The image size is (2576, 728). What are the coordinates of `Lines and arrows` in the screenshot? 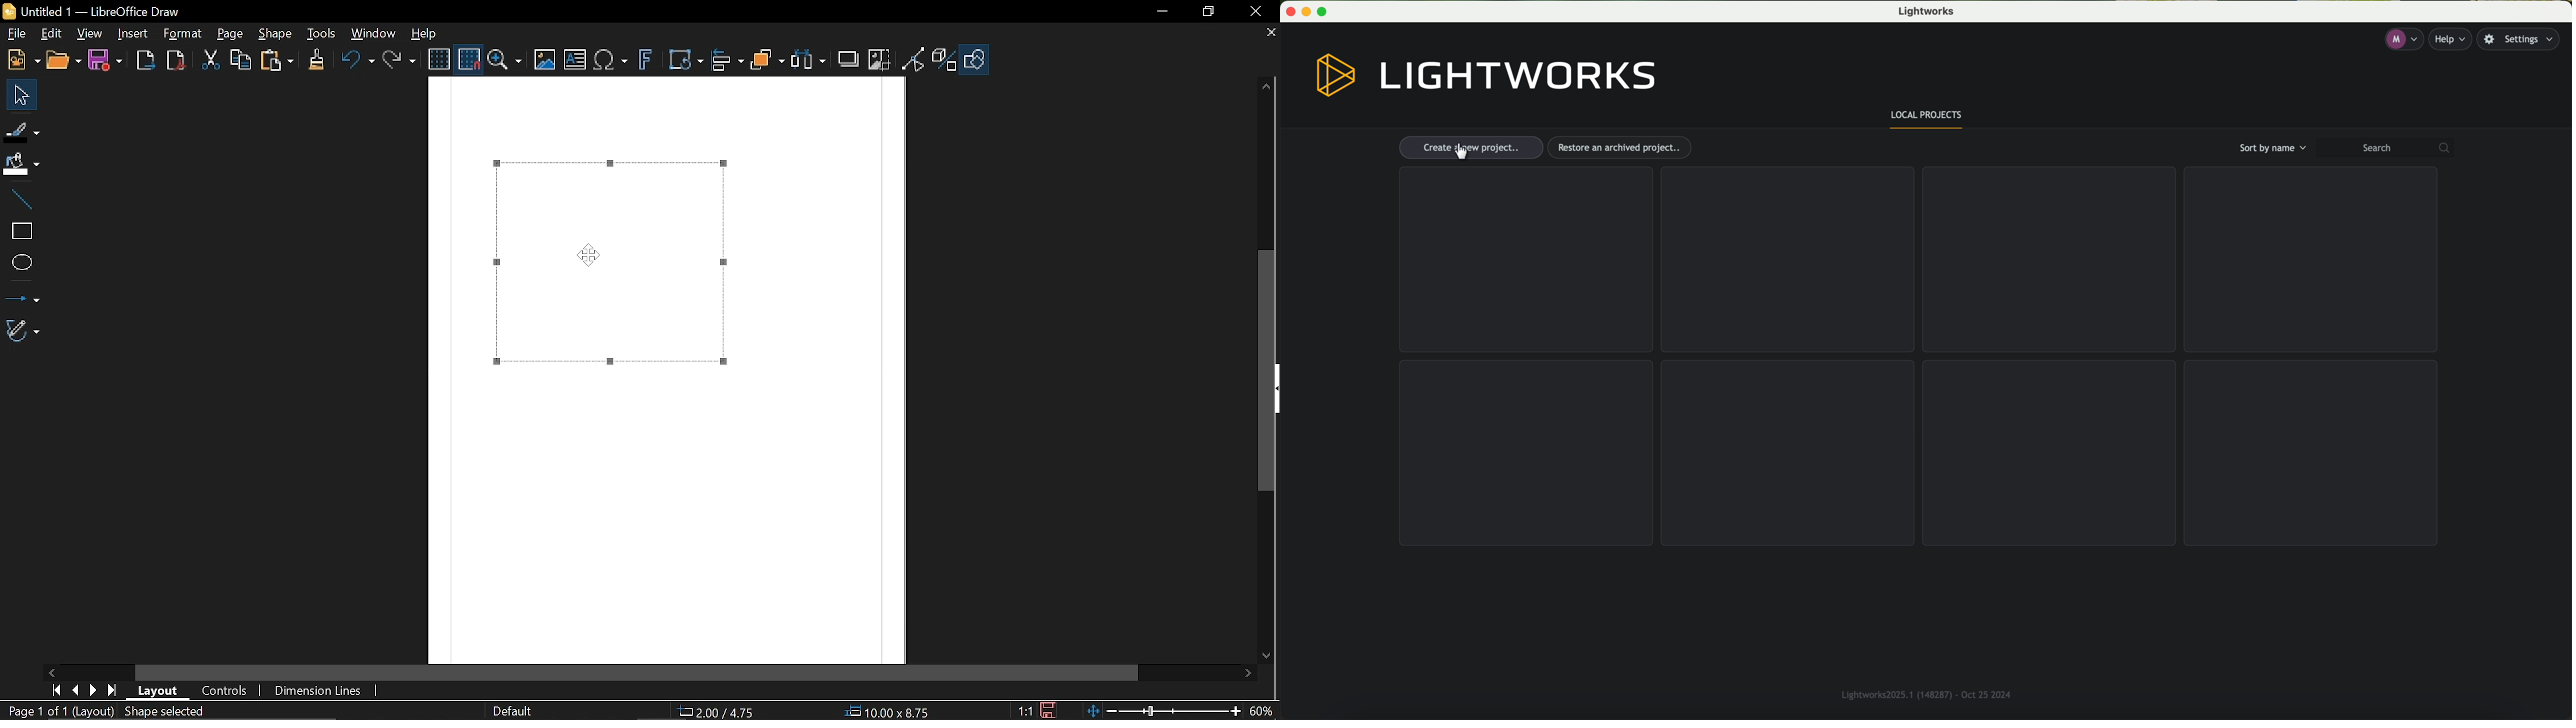 It's located at (23, 294).